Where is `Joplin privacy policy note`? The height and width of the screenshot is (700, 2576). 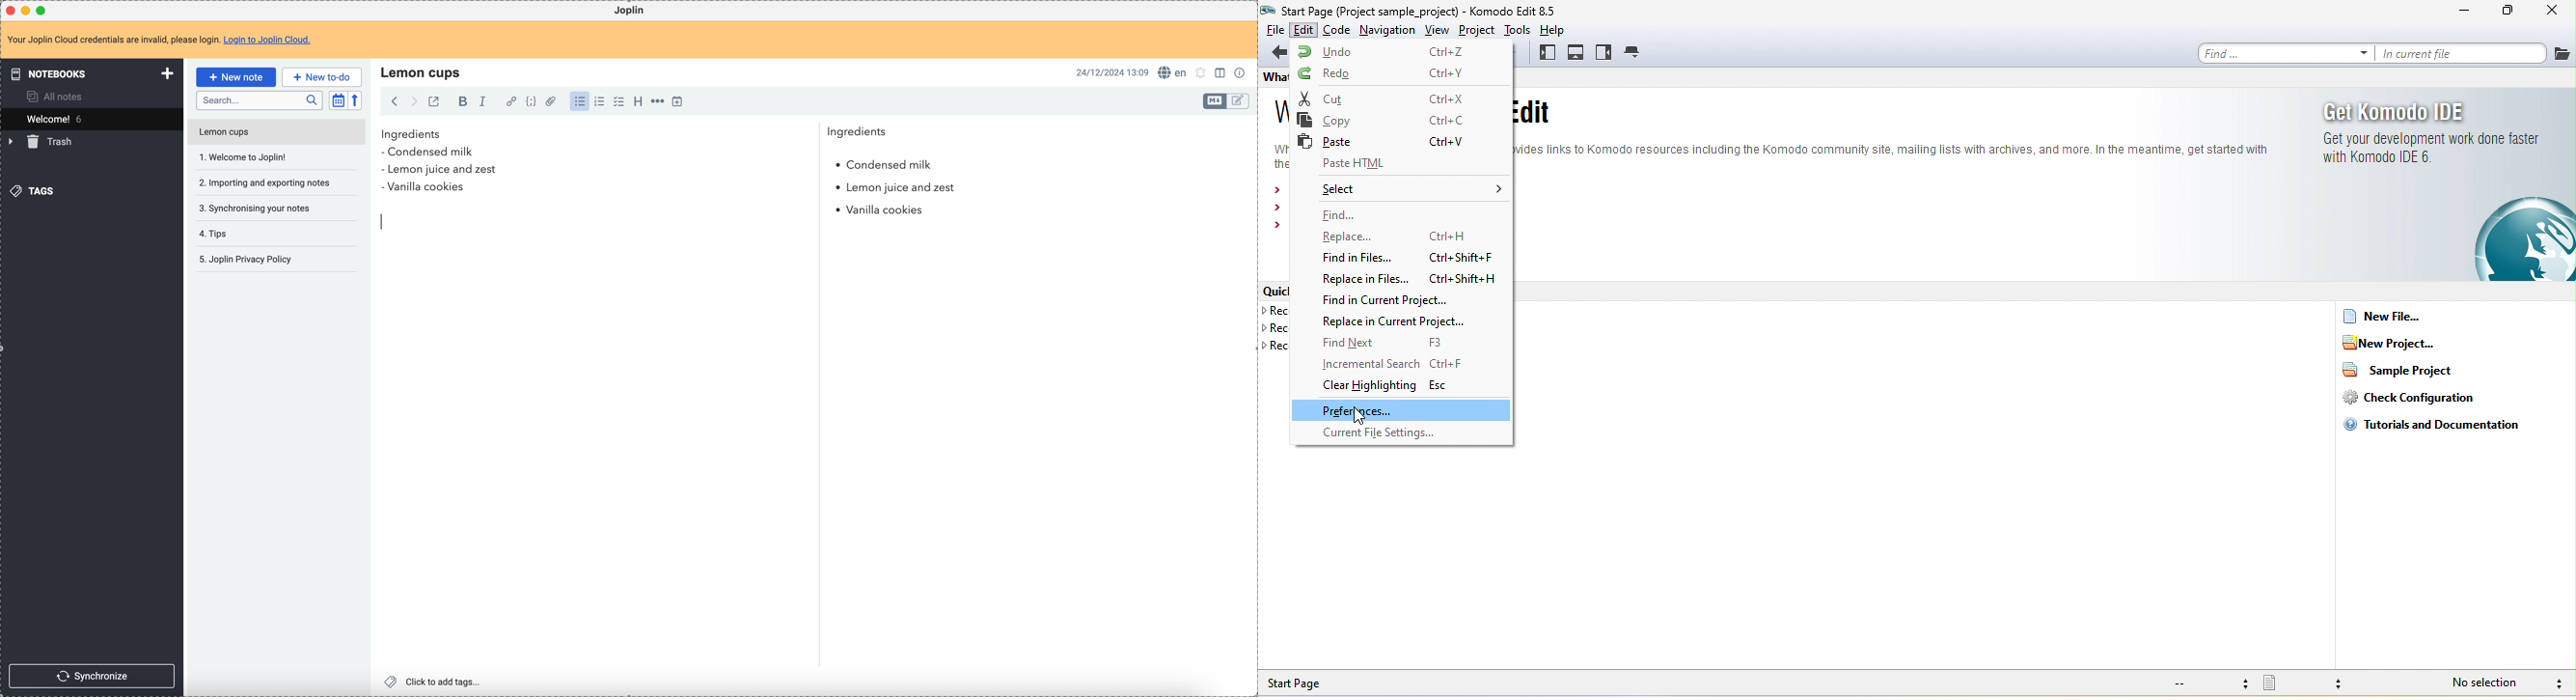
Joplin privacy policy note is located at coordinates (248, 259).